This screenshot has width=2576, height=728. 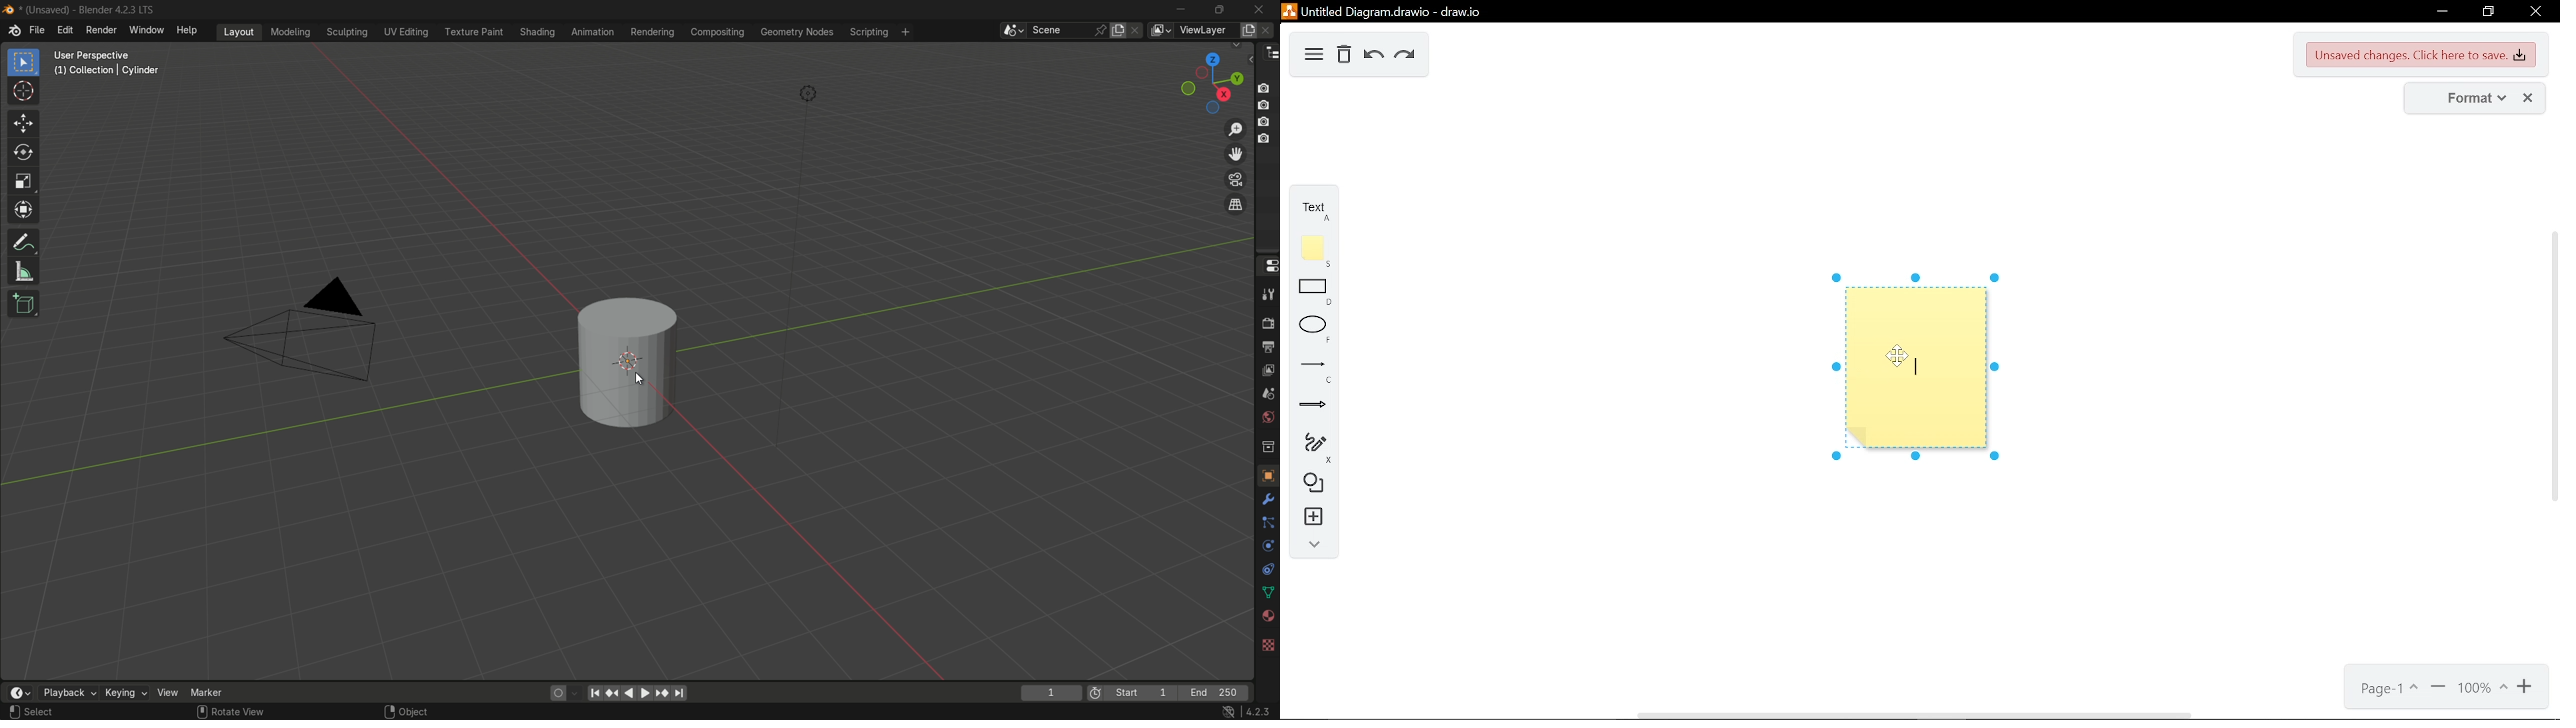 I want to click on shading, so click(x=535, y=32).